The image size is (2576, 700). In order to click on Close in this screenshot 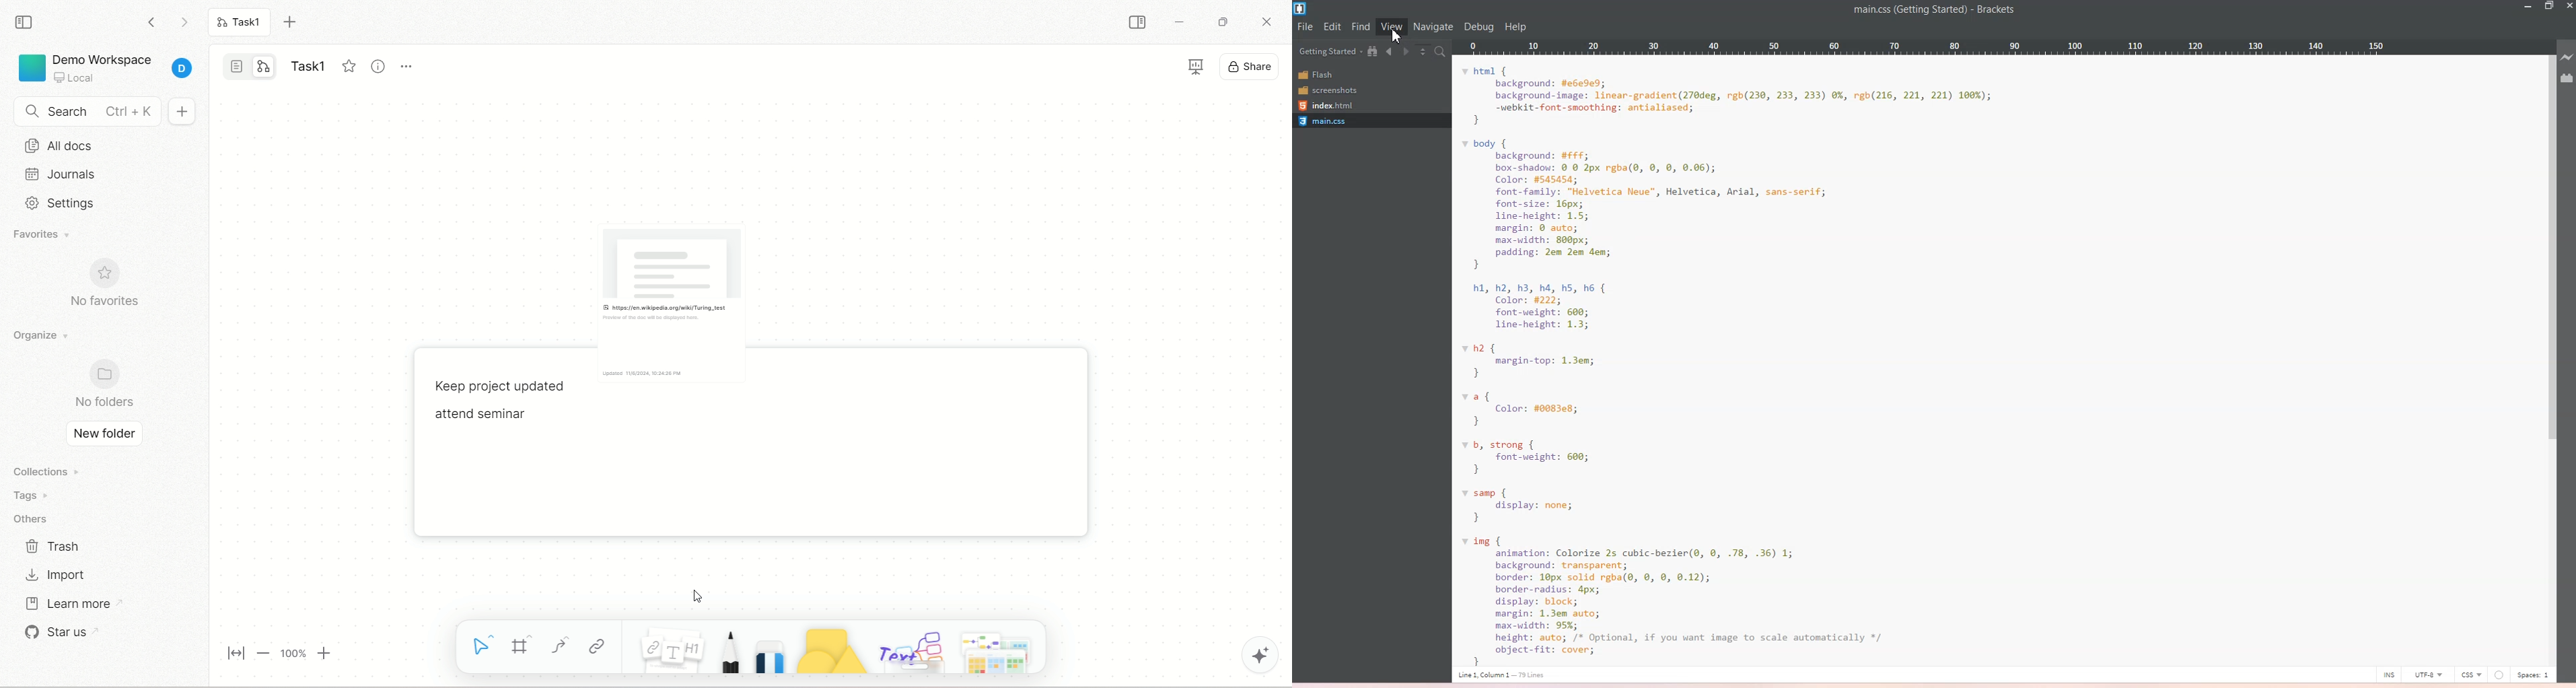, I will do `click(2569, 7)`.